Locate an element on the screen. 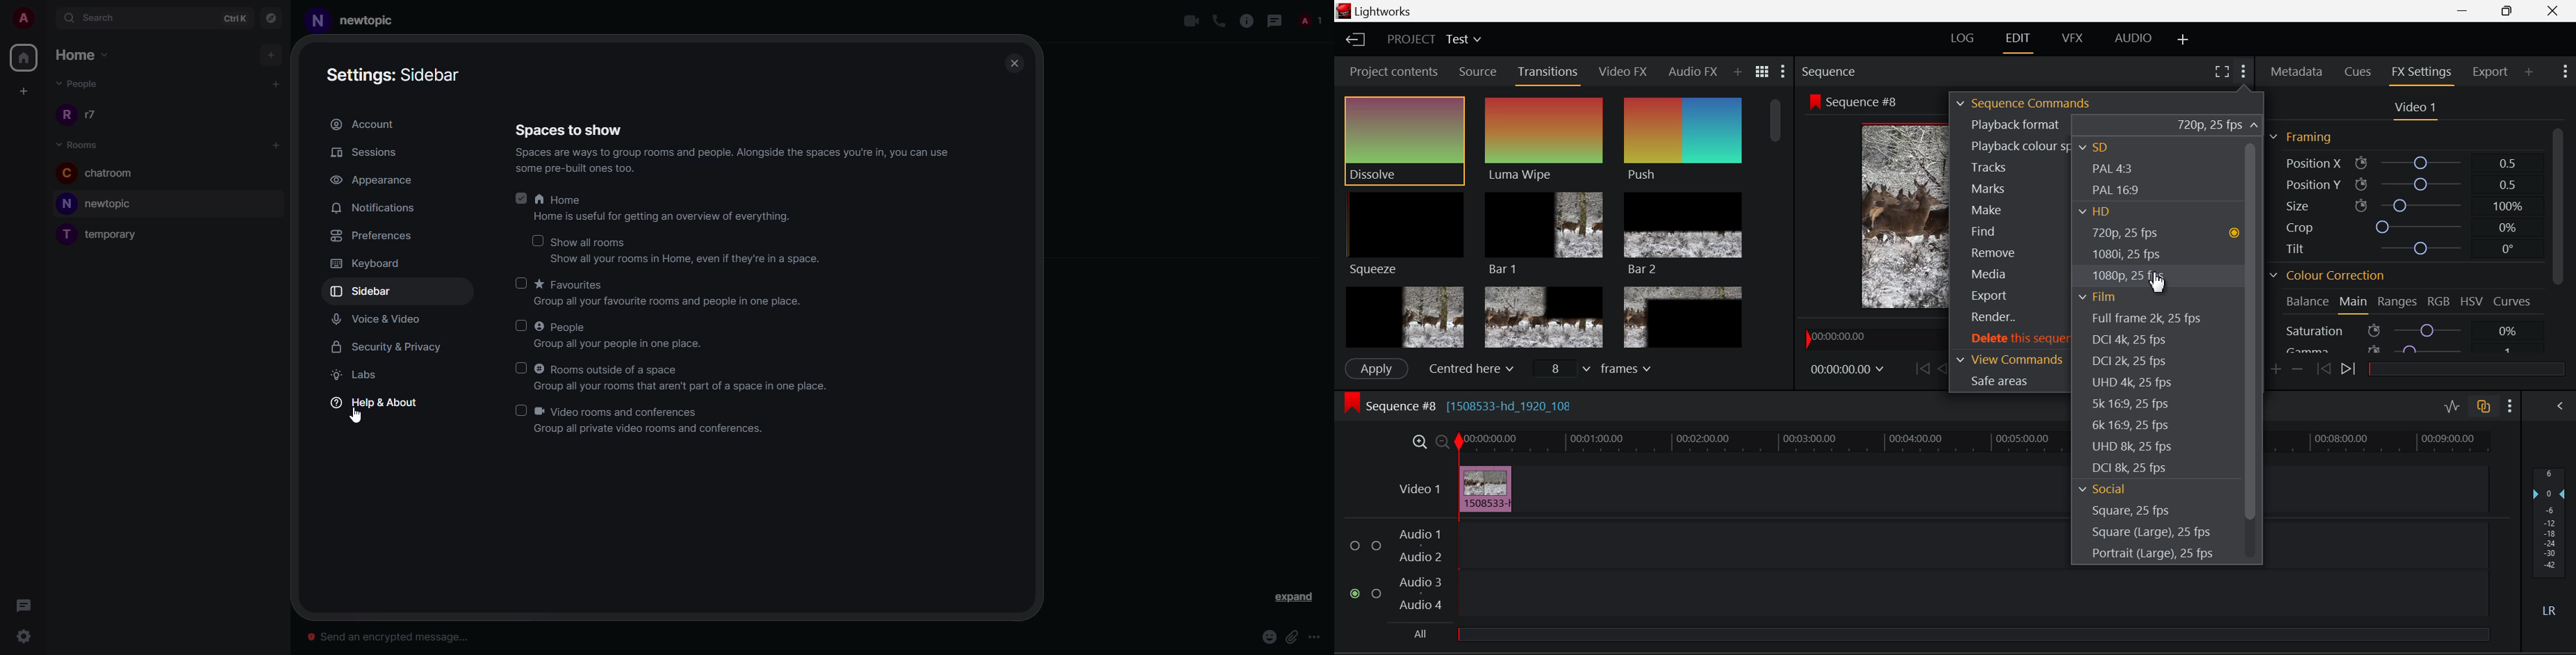  home is located at coordinates (560, 201).